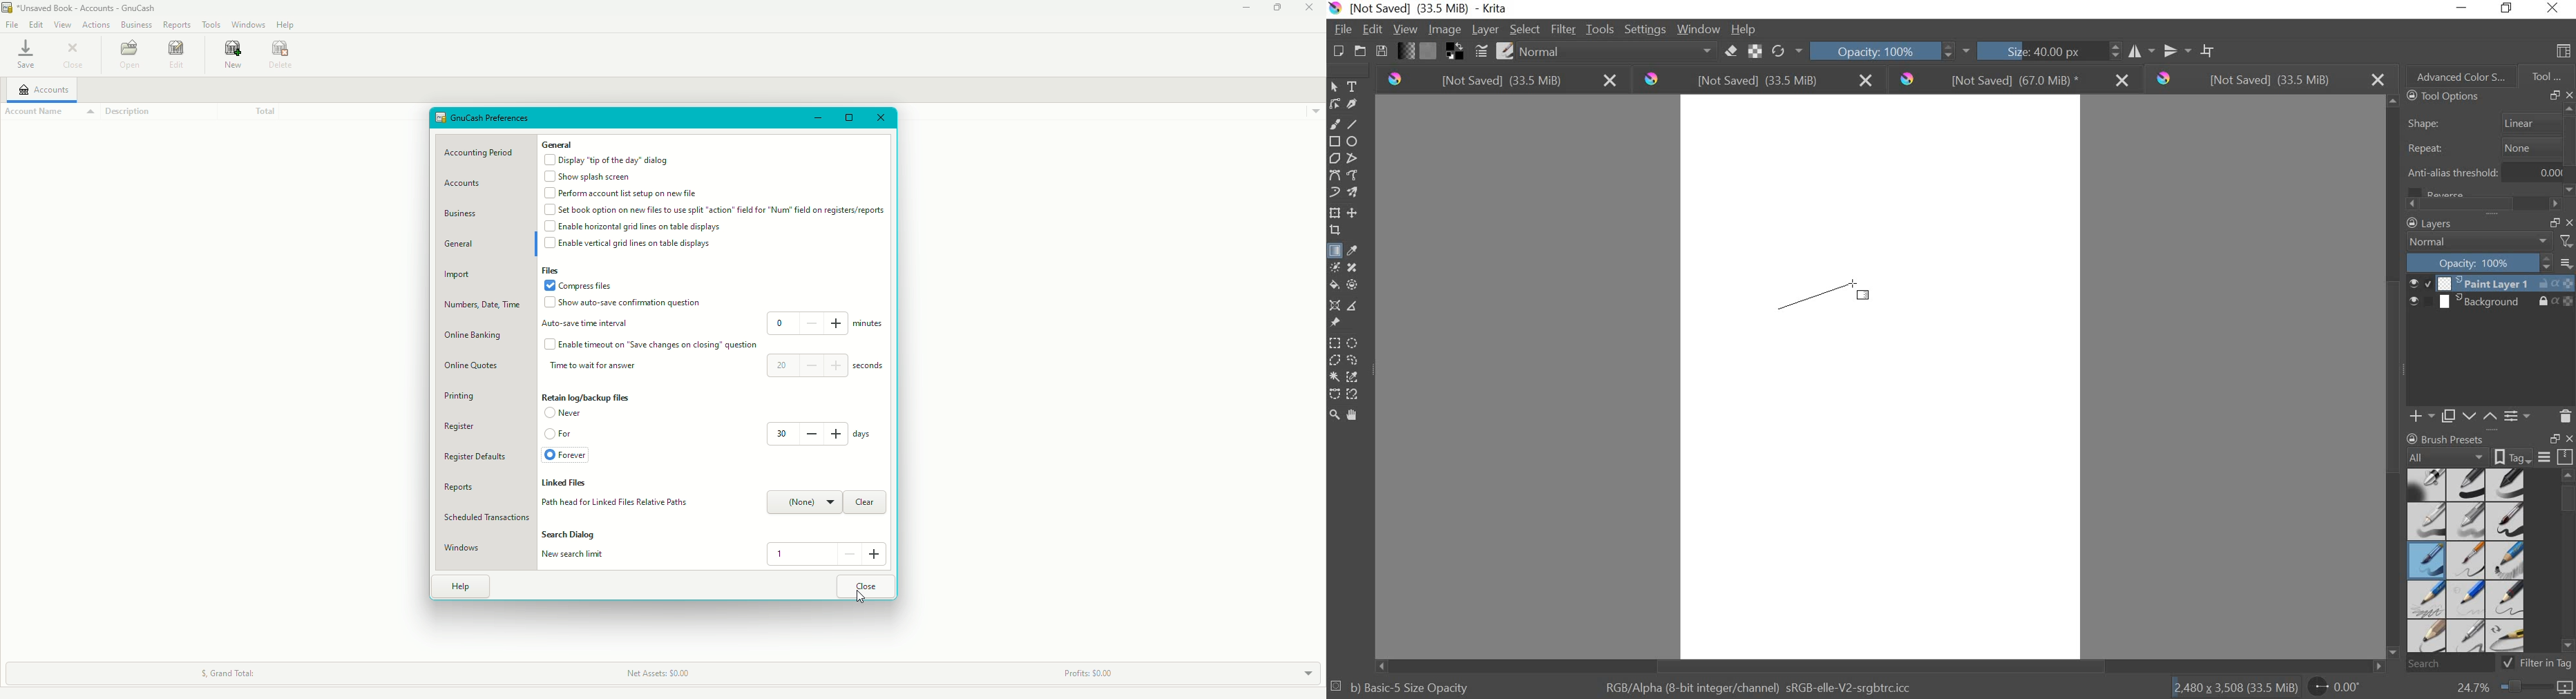 Image resolution: width=2576 pixels, height=700 pixels. I want to click on minutes, so click(870, 326).